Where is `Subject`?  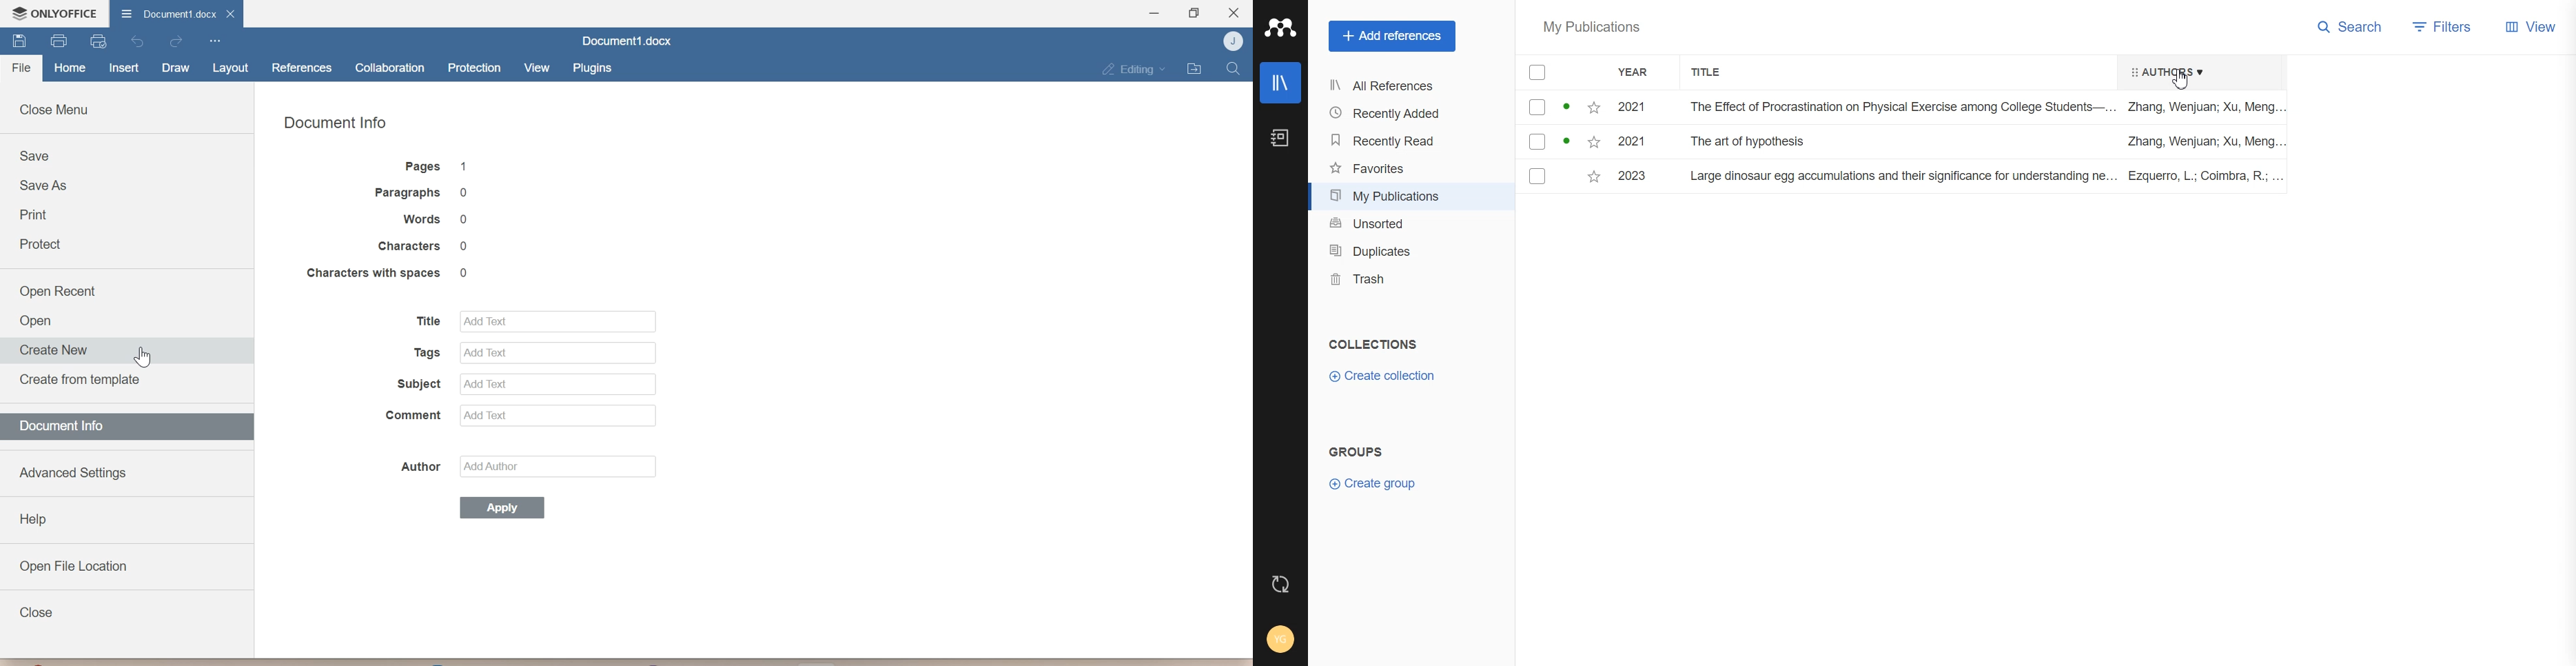 Subject is located at coordinates (414, 385).